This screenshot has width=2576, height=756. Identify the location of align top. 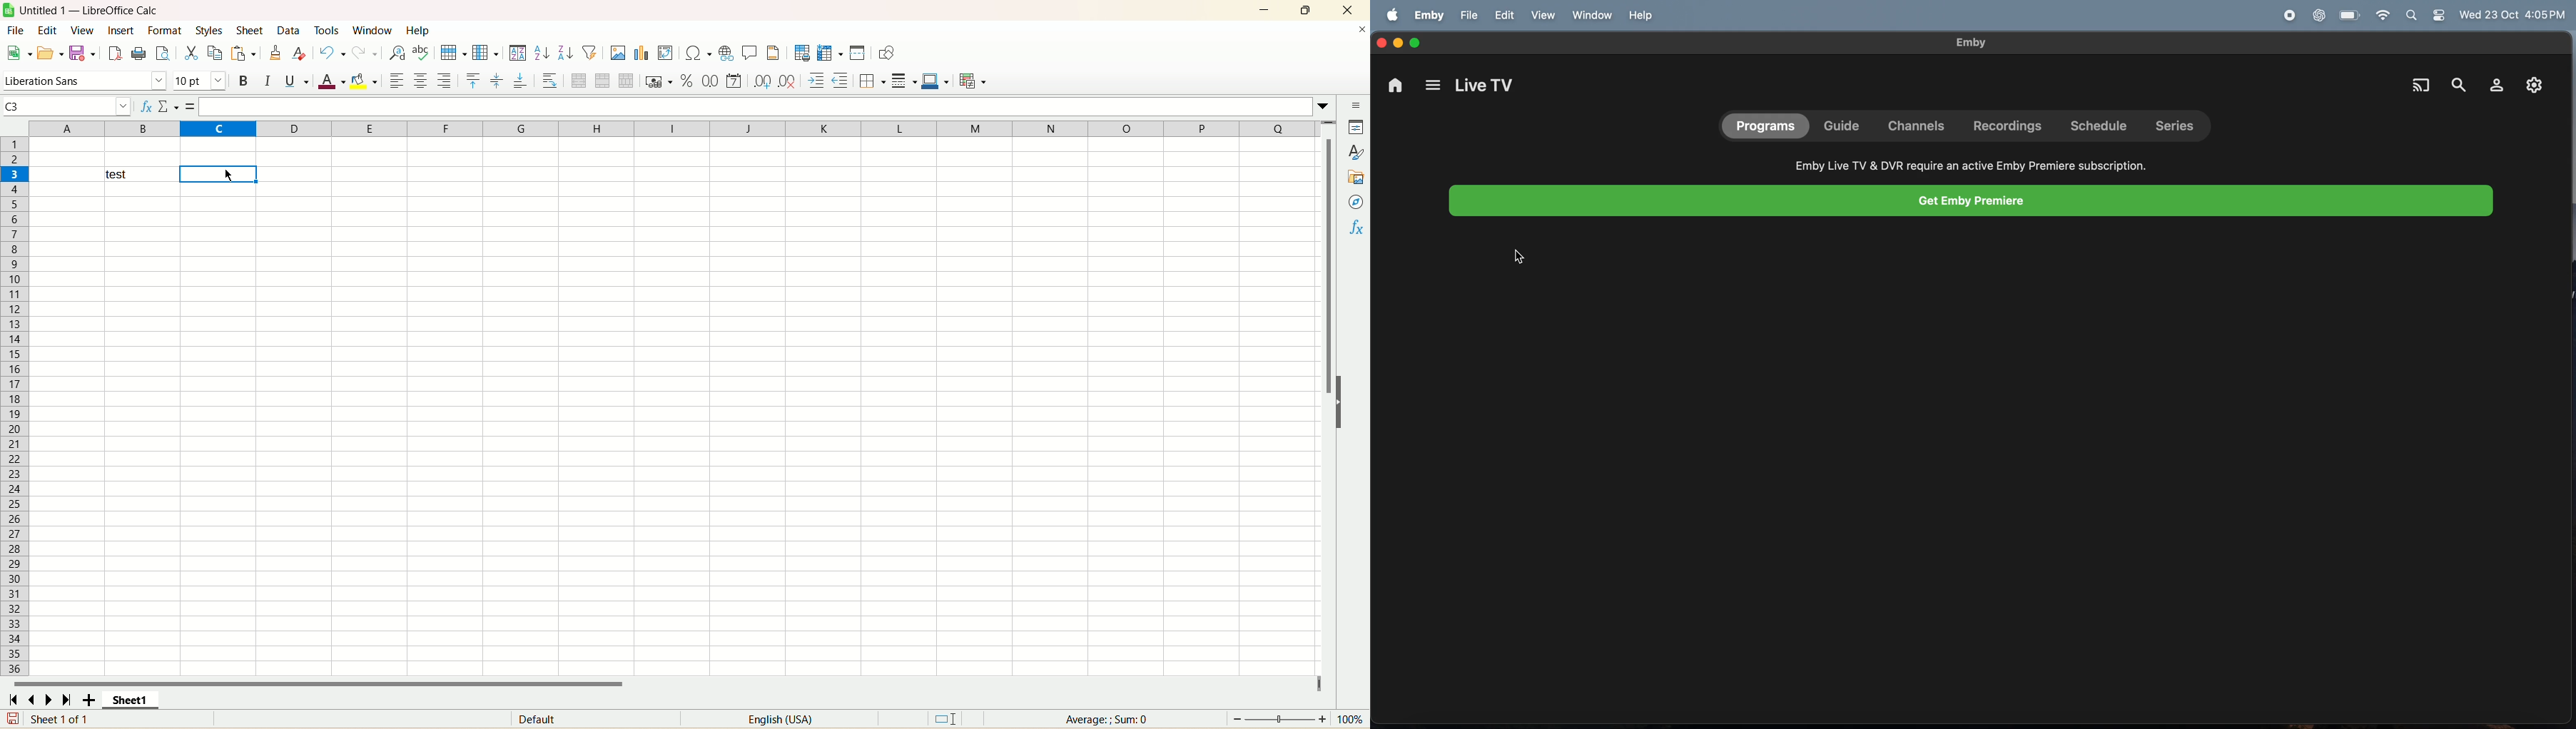
(473, 81).